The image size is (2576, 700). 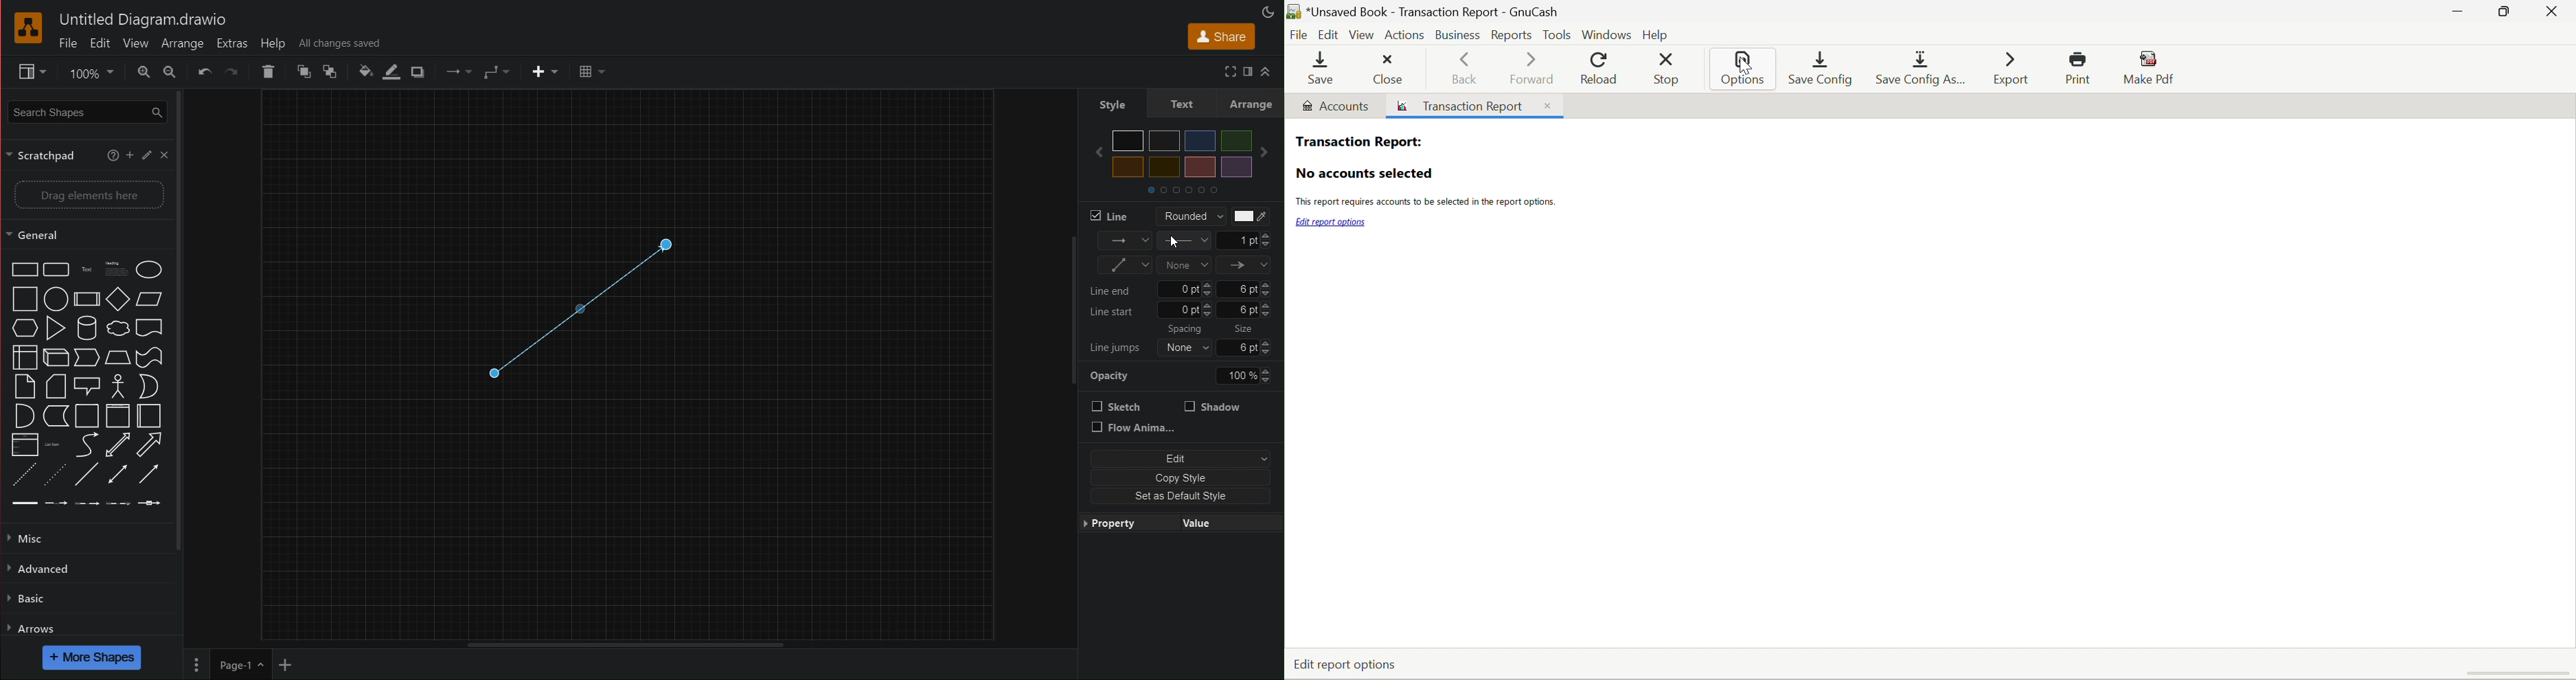 I want to click on Edit, so click(x=1330, y=35).